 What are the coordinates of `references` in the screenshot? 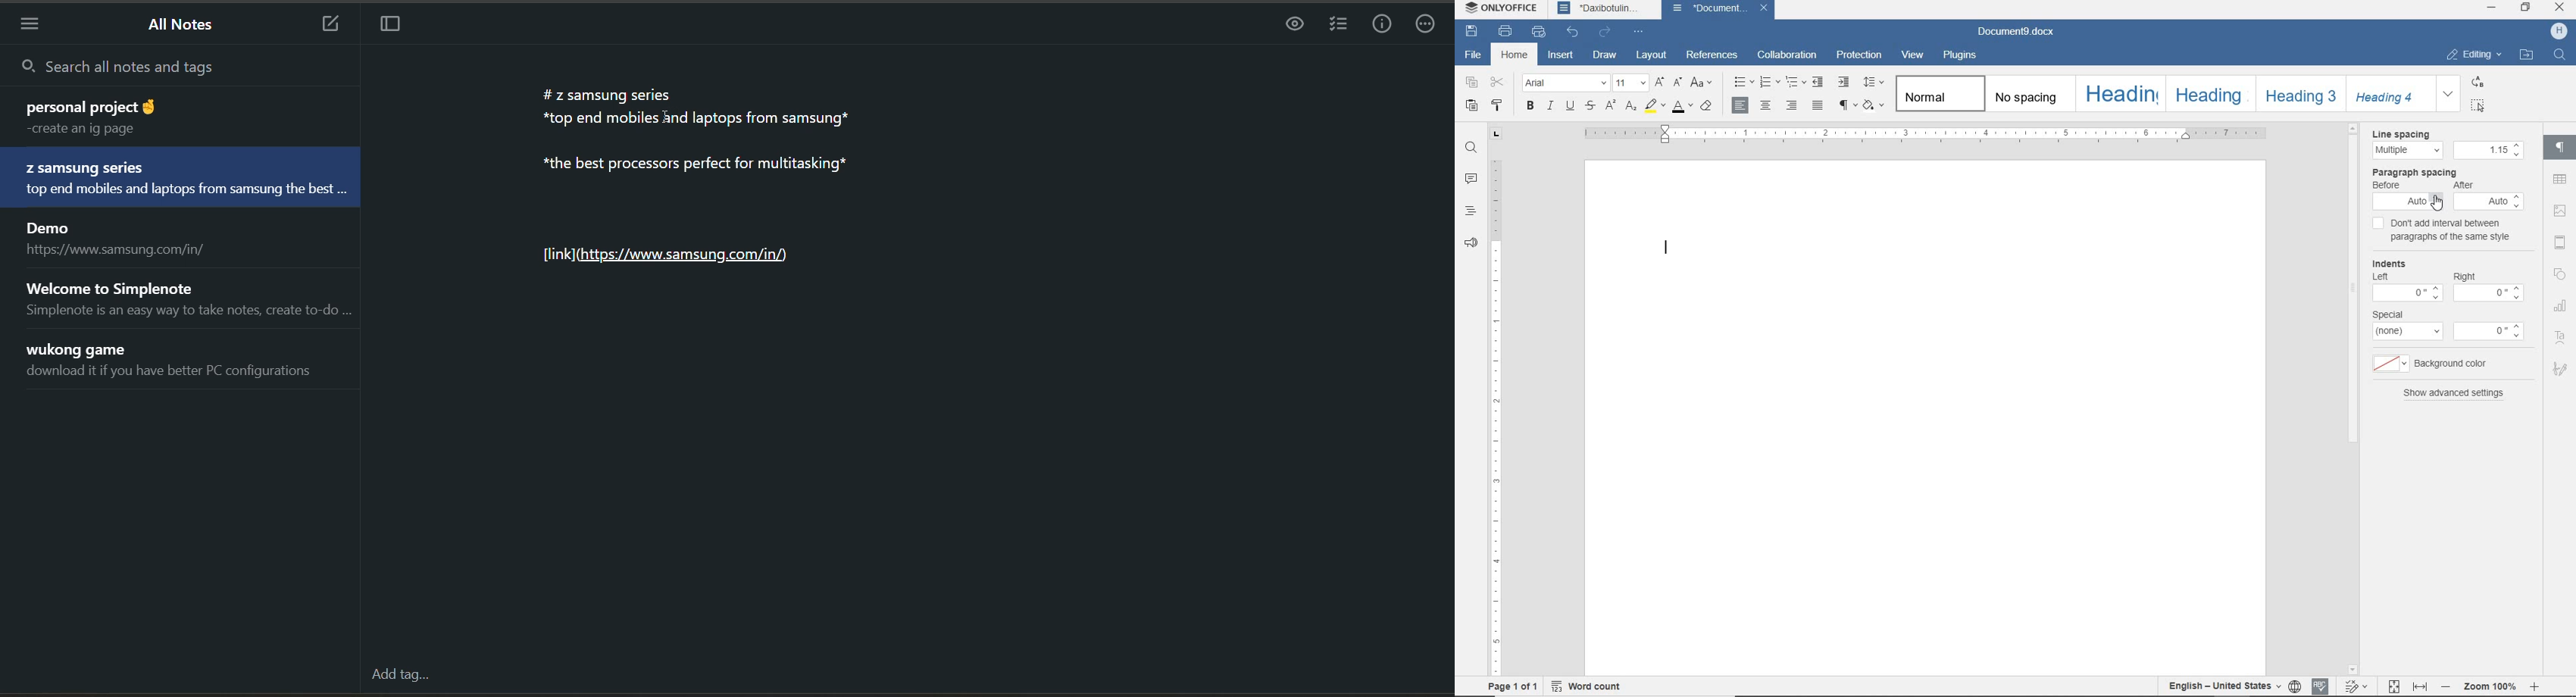 It's located at (1714, 57).